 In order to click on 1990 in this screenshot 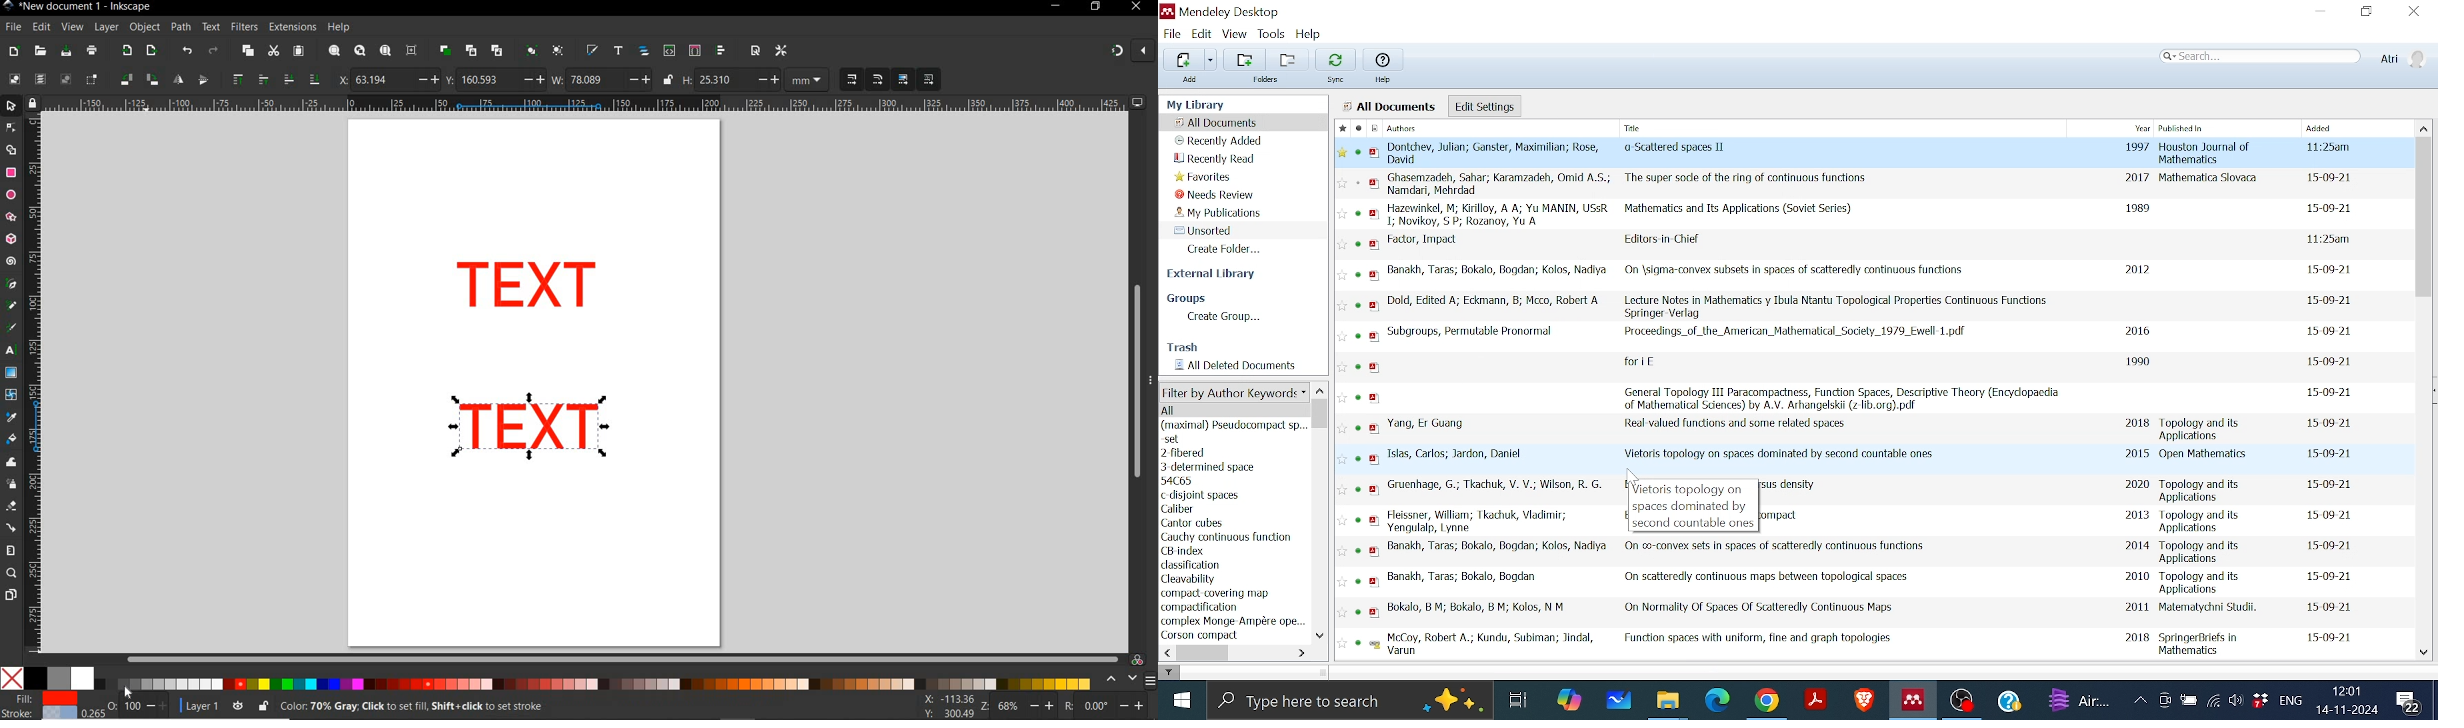, I will do `click(2138, 362)`.